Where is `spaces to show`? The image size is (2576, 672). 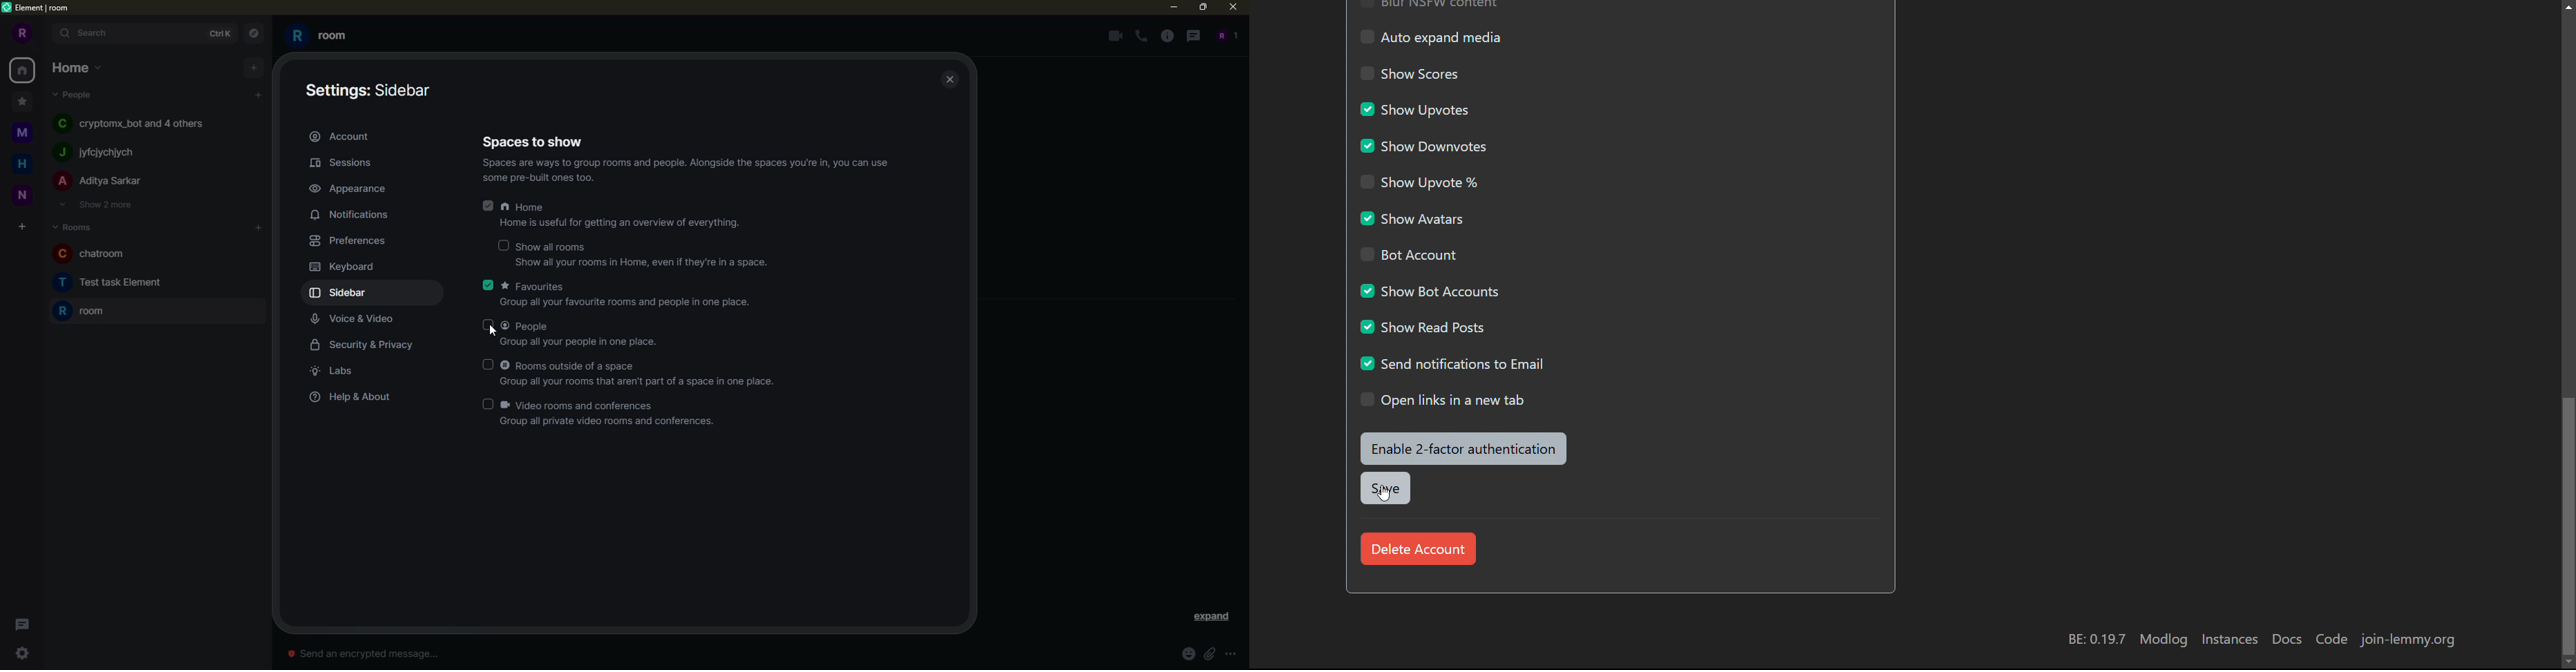 spaces to show is located at coordinates (533, 141).